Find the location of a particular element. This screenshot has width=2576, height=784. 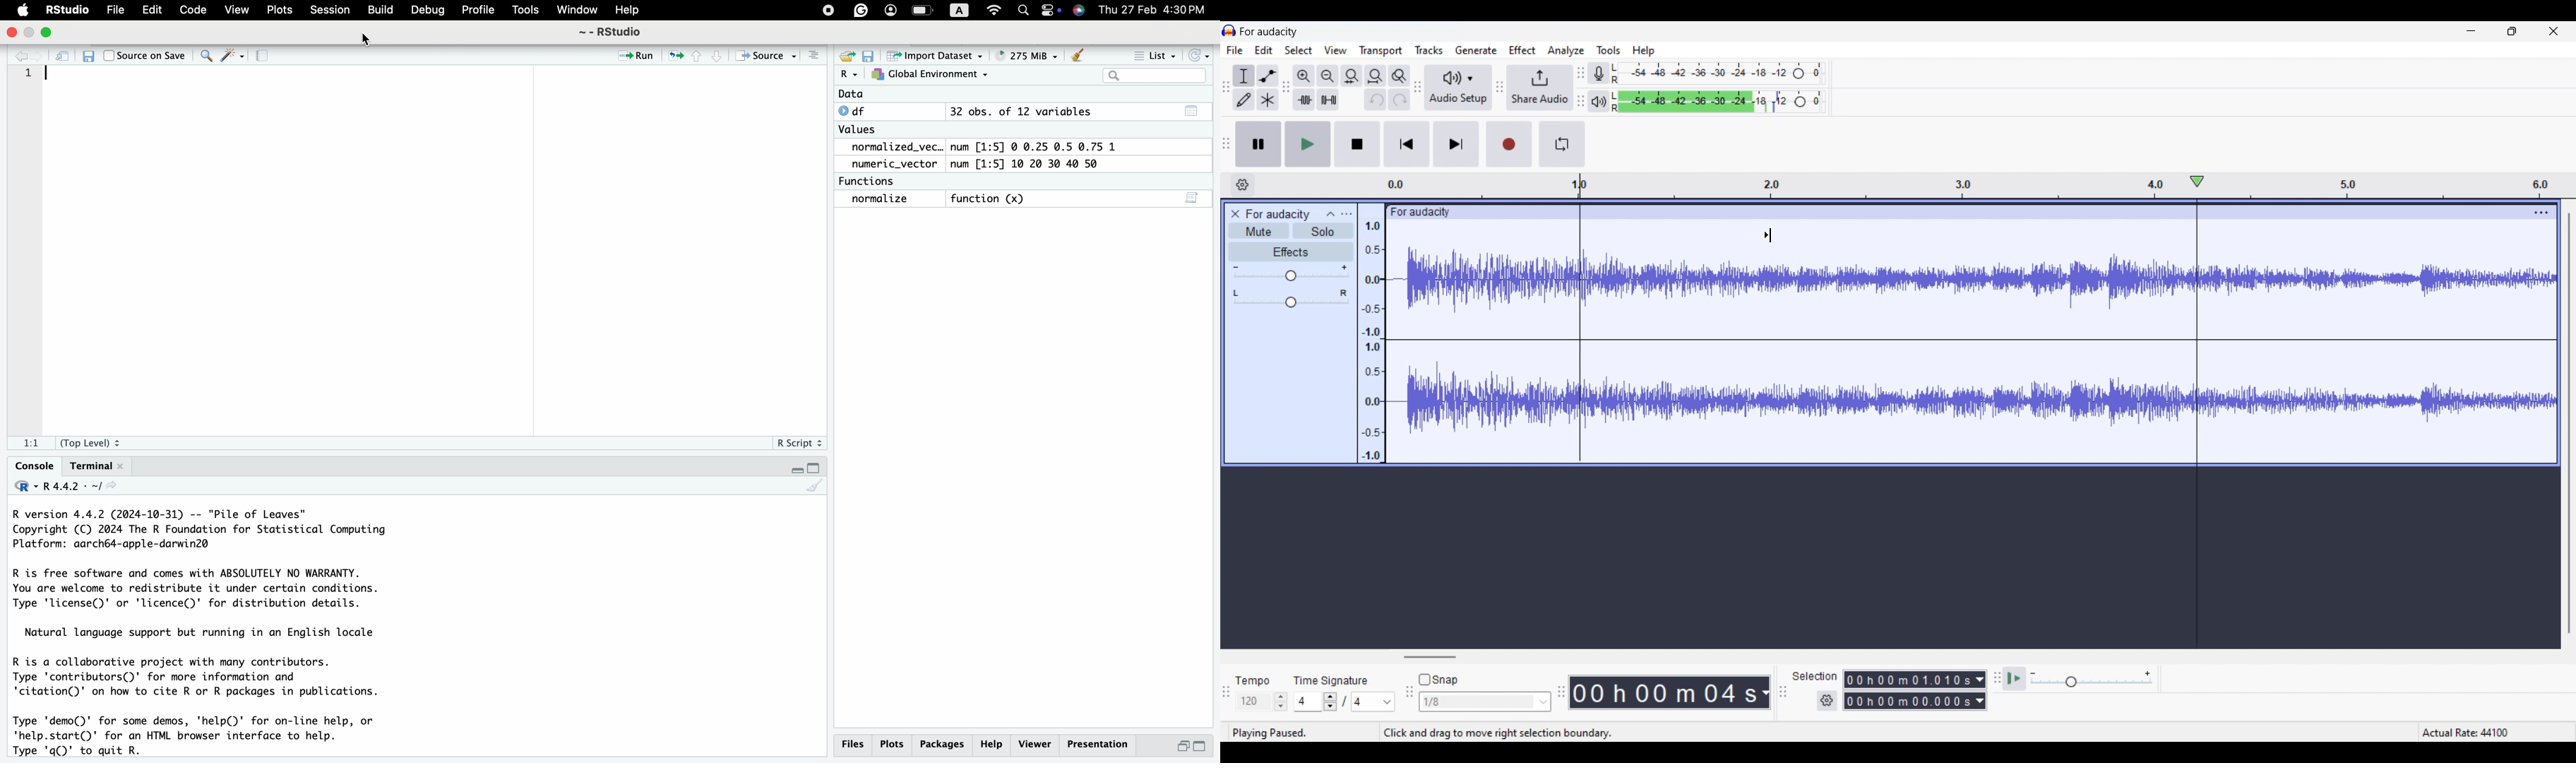

import dataset is located at coordinates (941, 57).